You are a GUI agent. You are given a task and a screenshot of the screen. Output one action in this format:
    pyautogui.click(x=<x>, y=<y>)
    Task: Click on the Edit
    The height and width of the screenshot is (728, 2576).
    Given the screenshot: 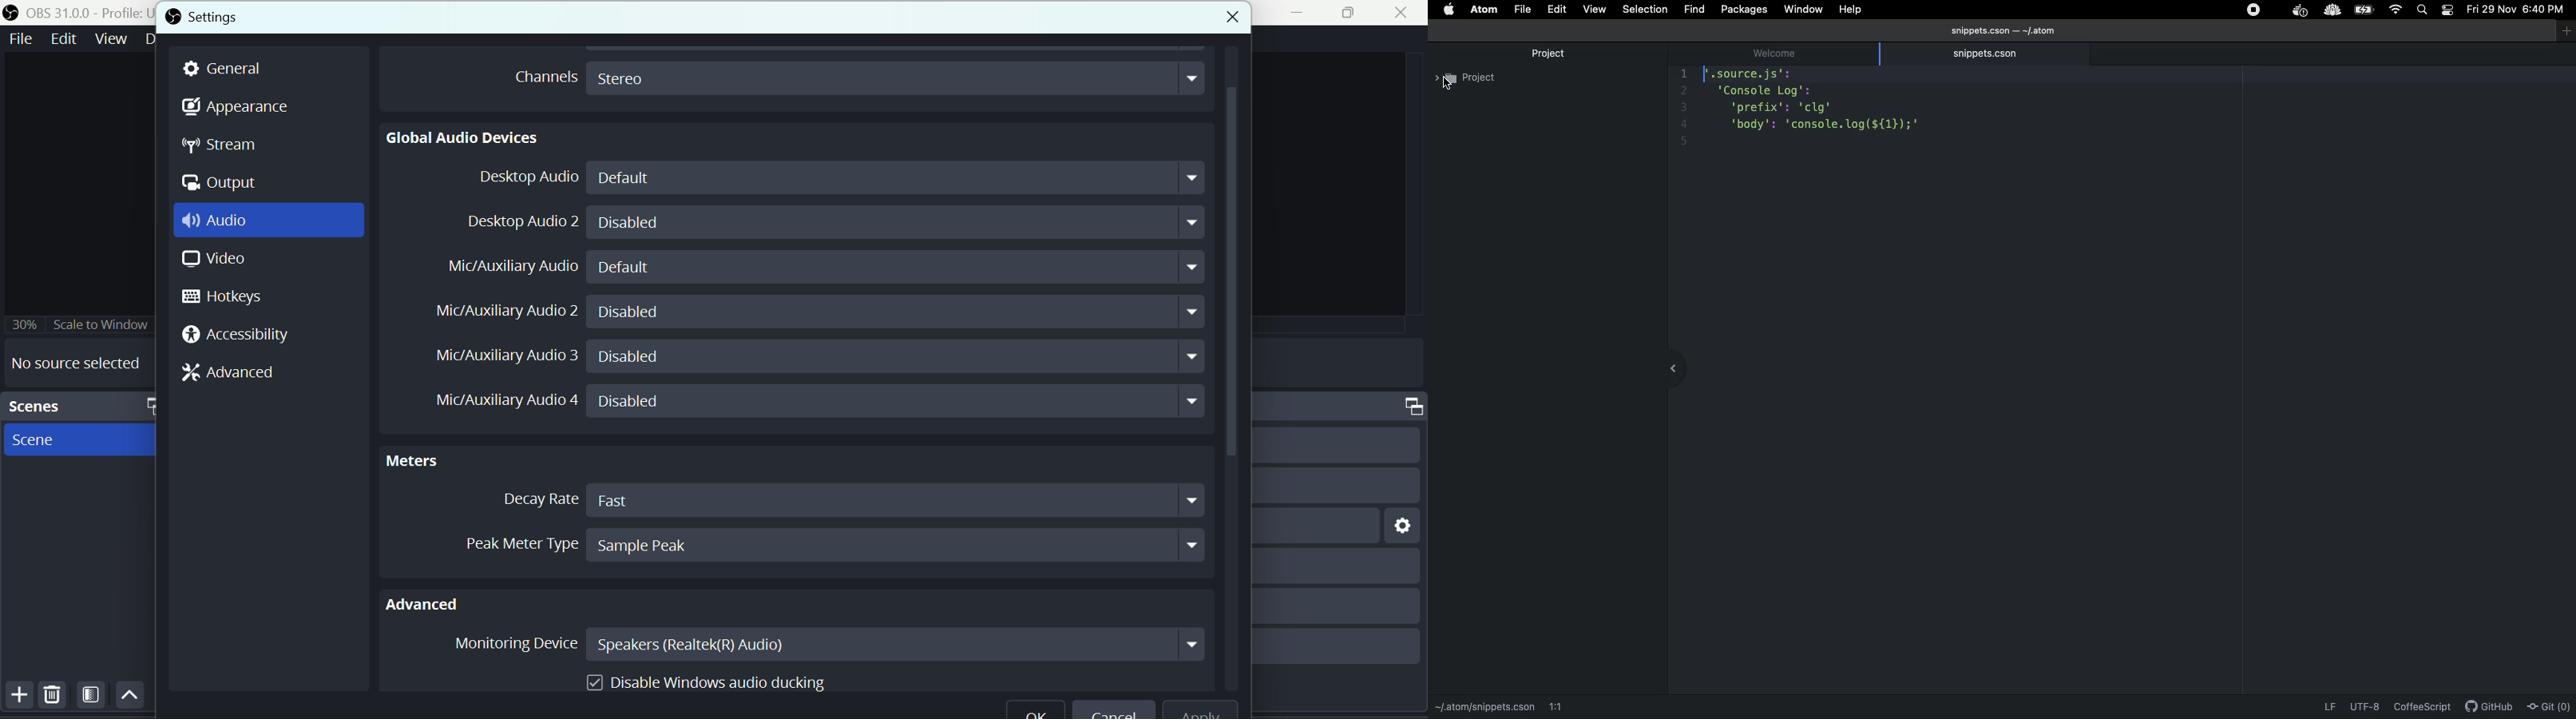 What is the action you would take?
    pyautogui.click(x=1557, y=9)
    